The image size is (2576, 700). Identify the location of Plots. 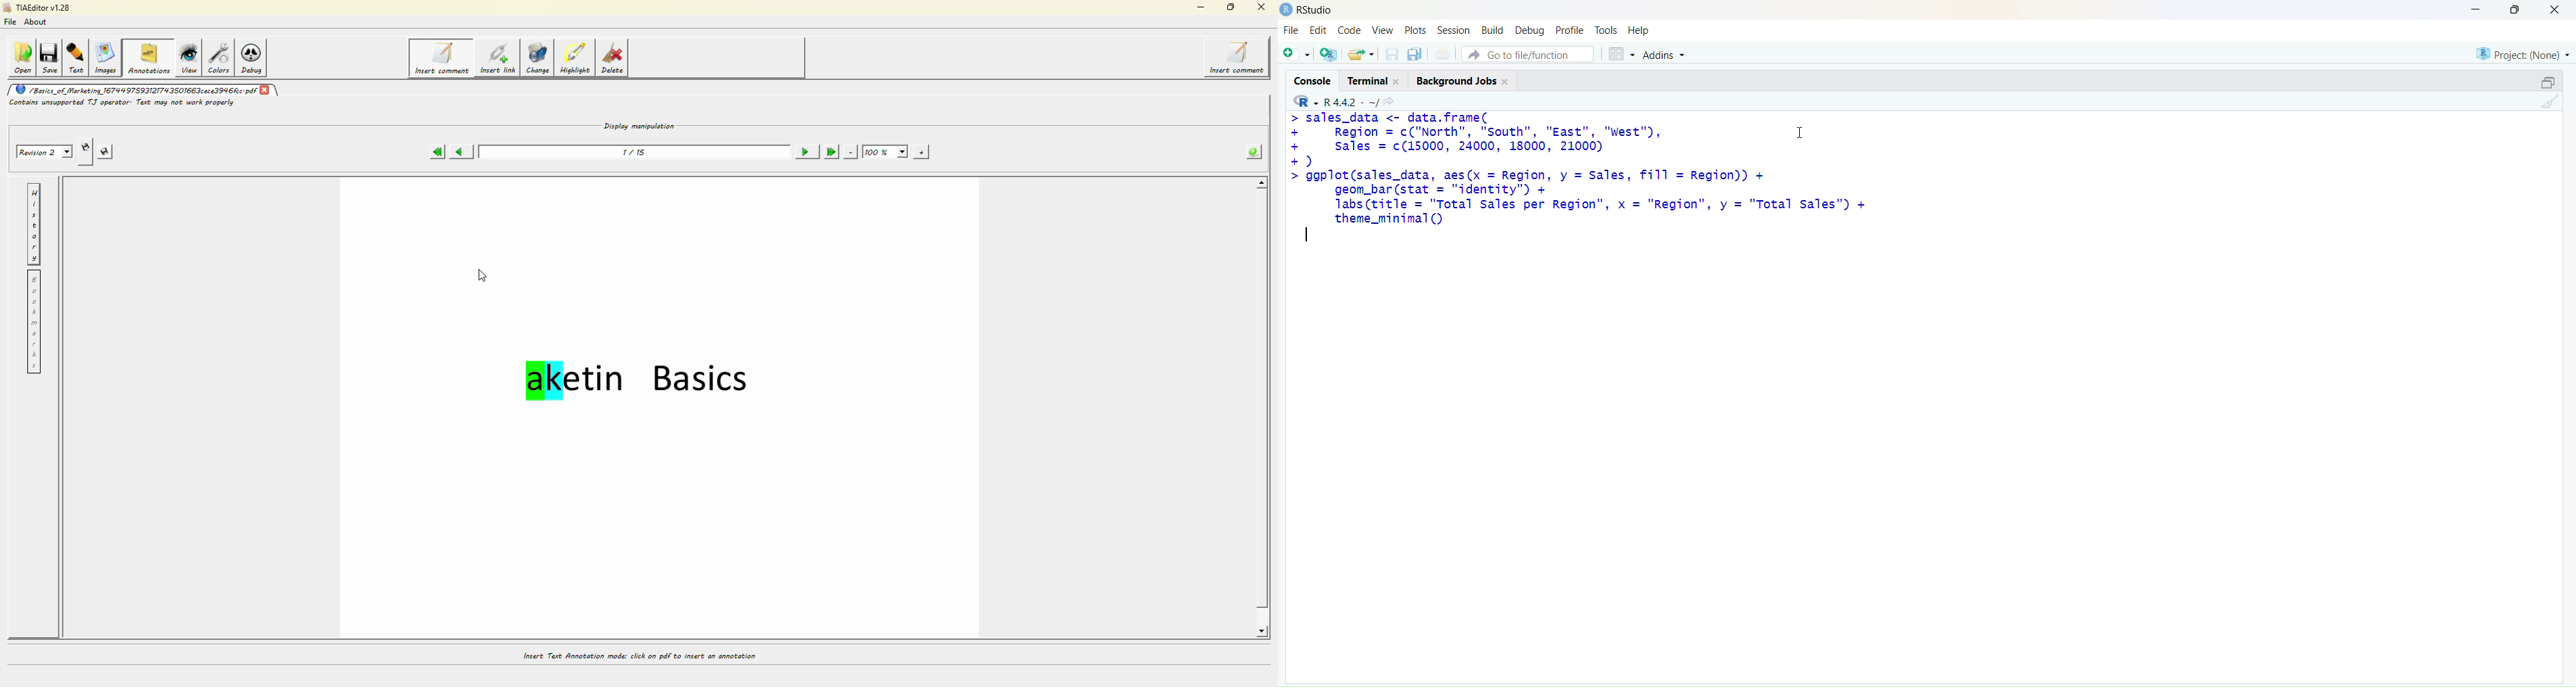
(1415, 28).